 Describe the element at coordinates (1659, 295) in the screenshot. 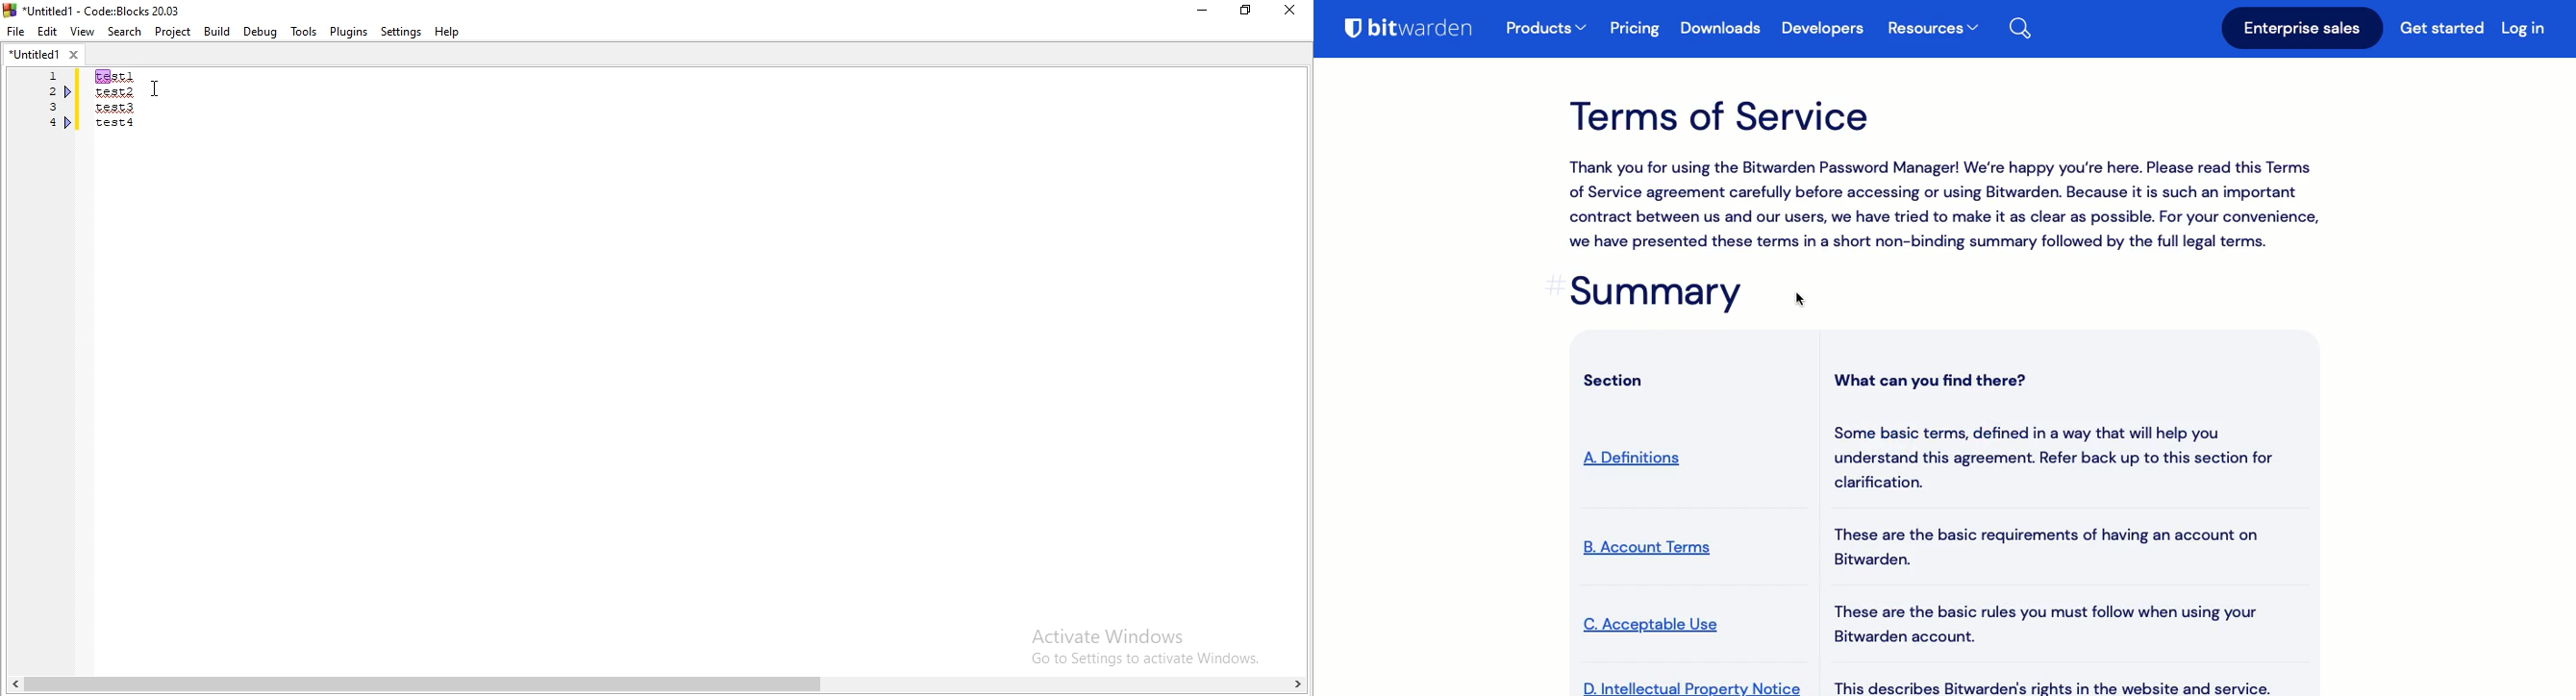

I see `summary` at that location.